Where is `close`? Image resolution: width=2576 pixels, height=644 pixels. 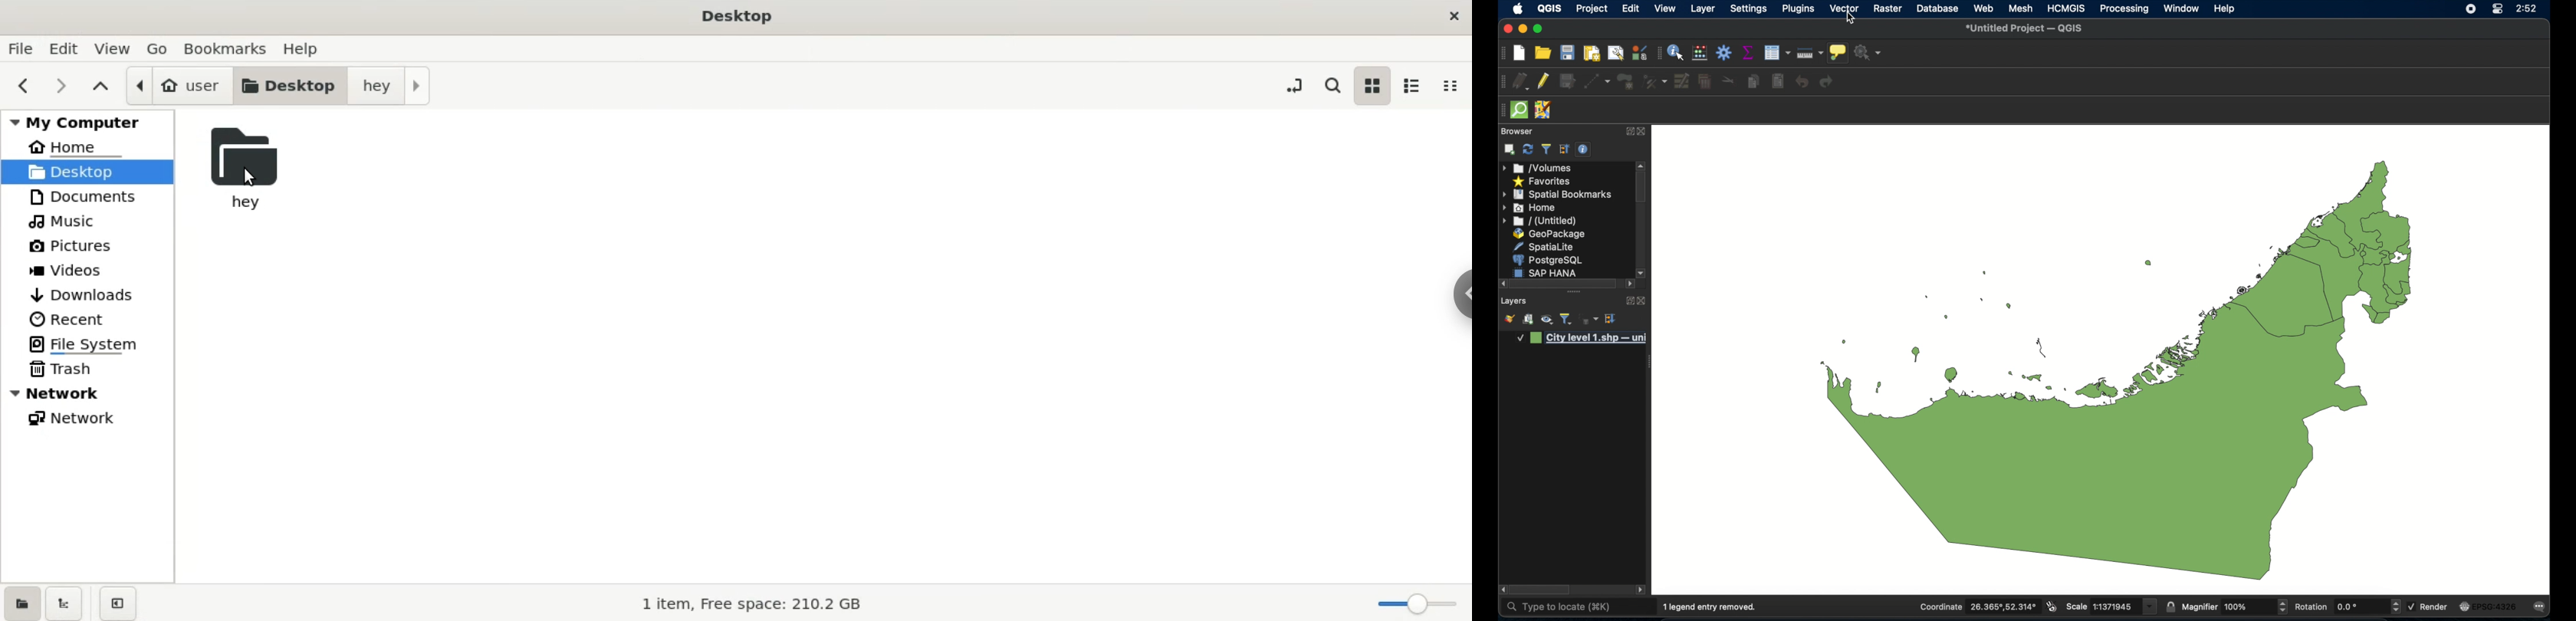
close is located at coordinates (1643, 132).